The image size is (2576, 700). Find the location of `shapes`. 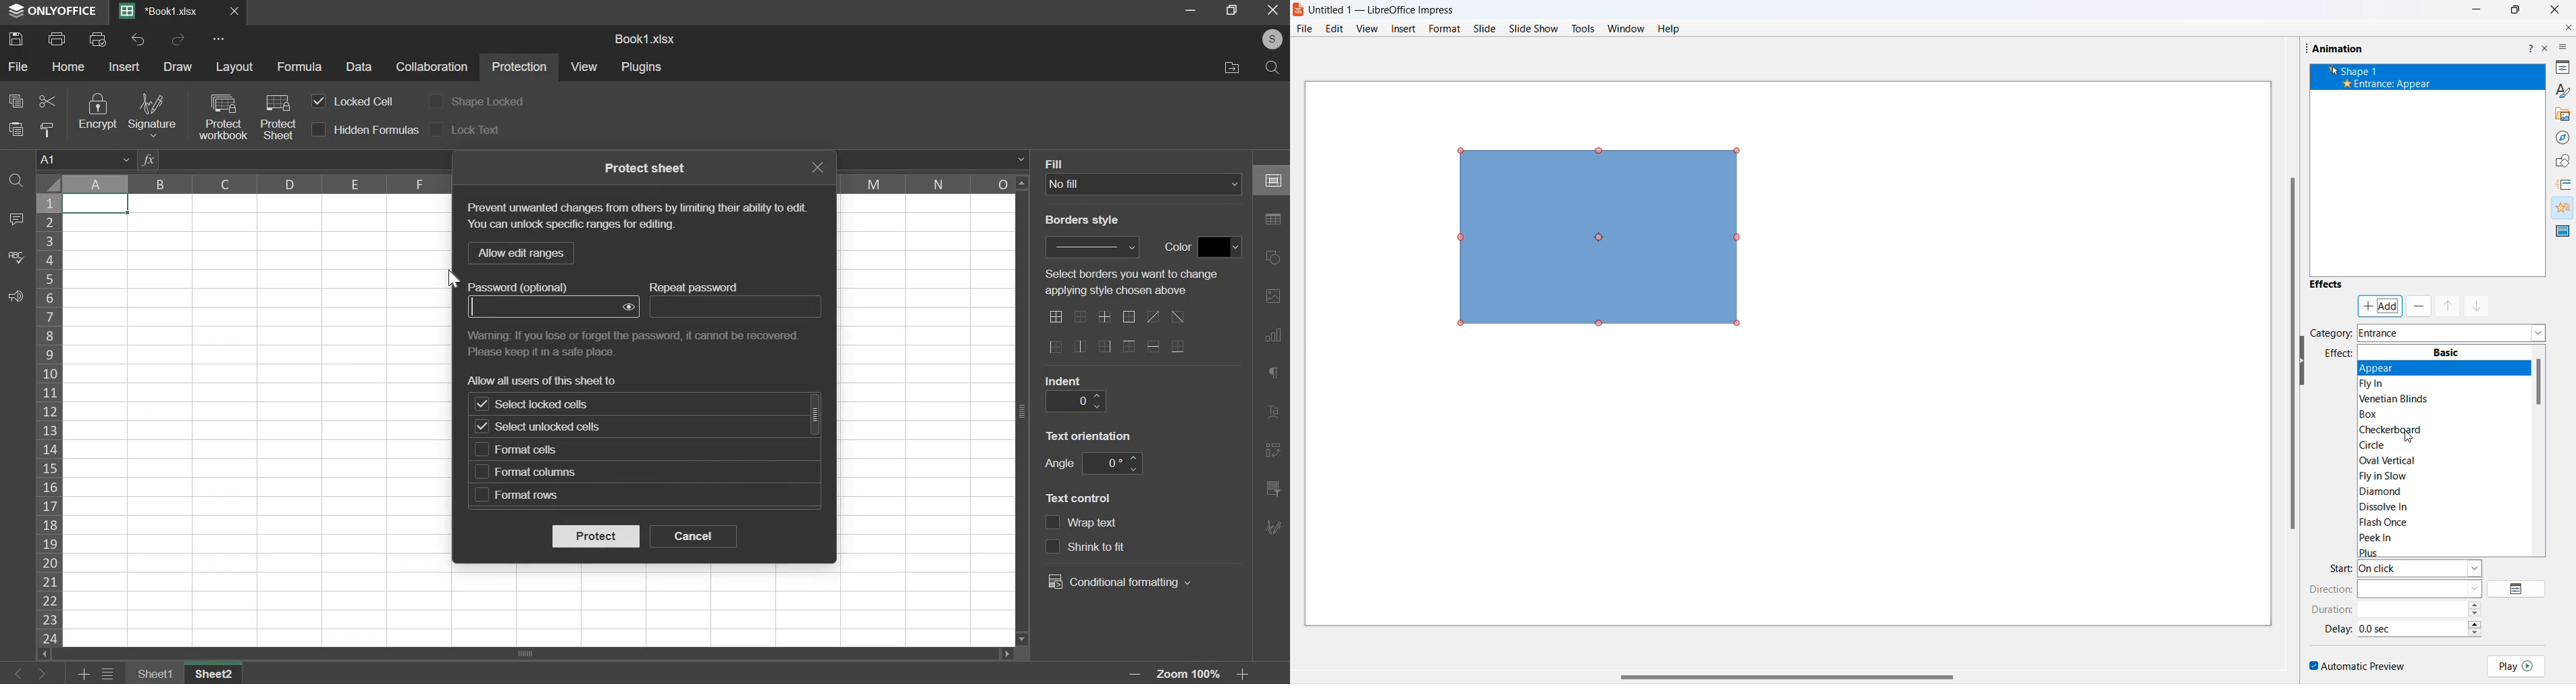

shapes is located at coordinates (2559, 160).